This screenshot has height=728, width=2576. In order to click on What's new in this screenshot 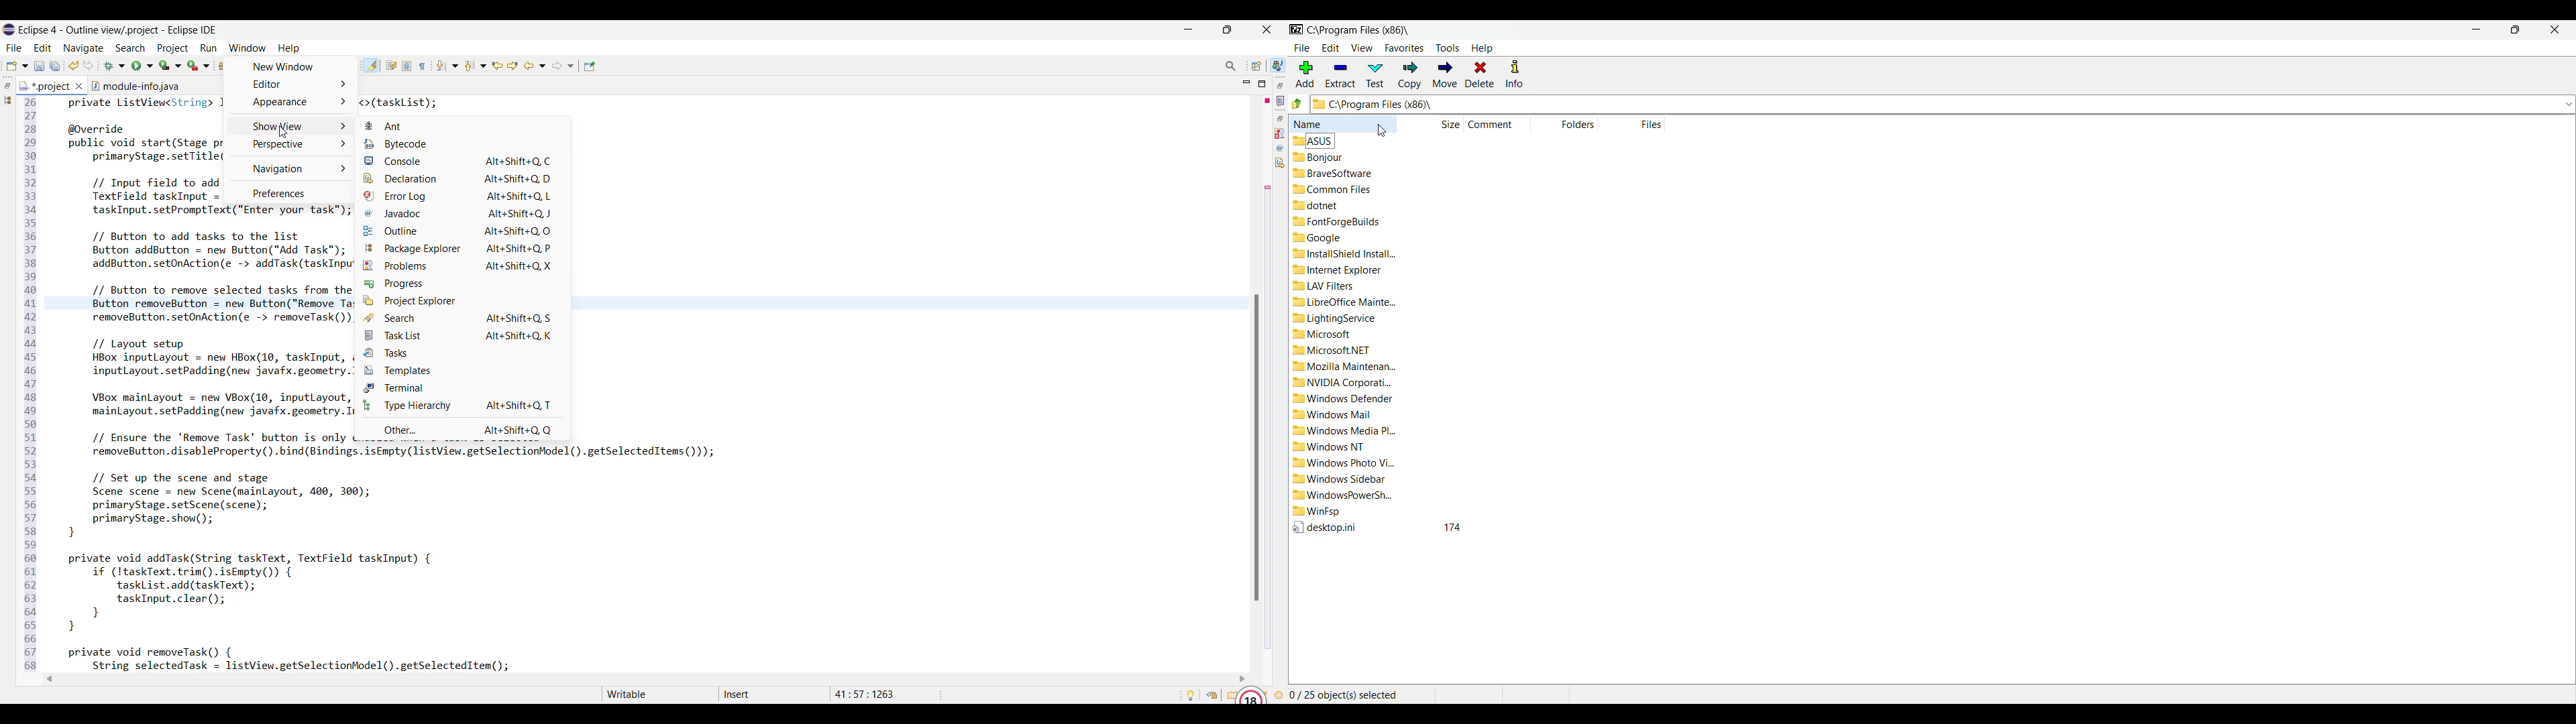, I will do `click(1279, 695)`.